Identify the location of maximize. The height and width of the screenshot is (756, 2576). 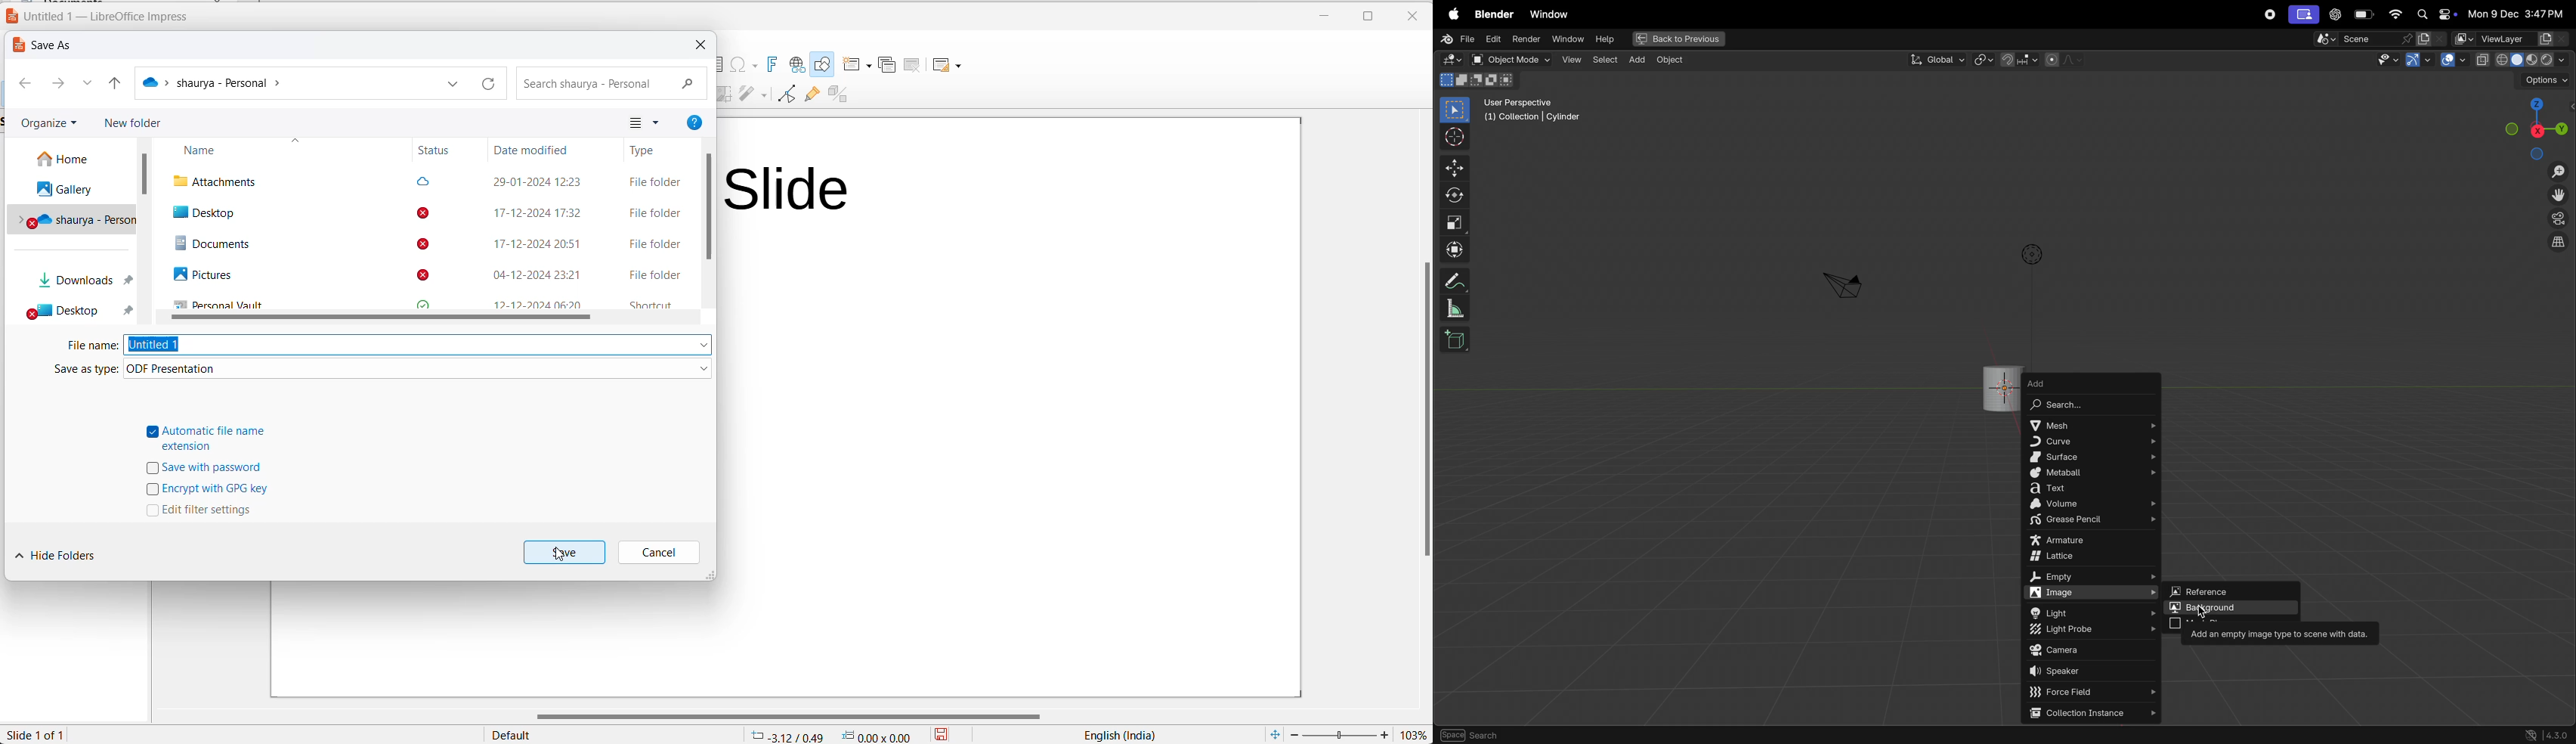
(1362, 19).